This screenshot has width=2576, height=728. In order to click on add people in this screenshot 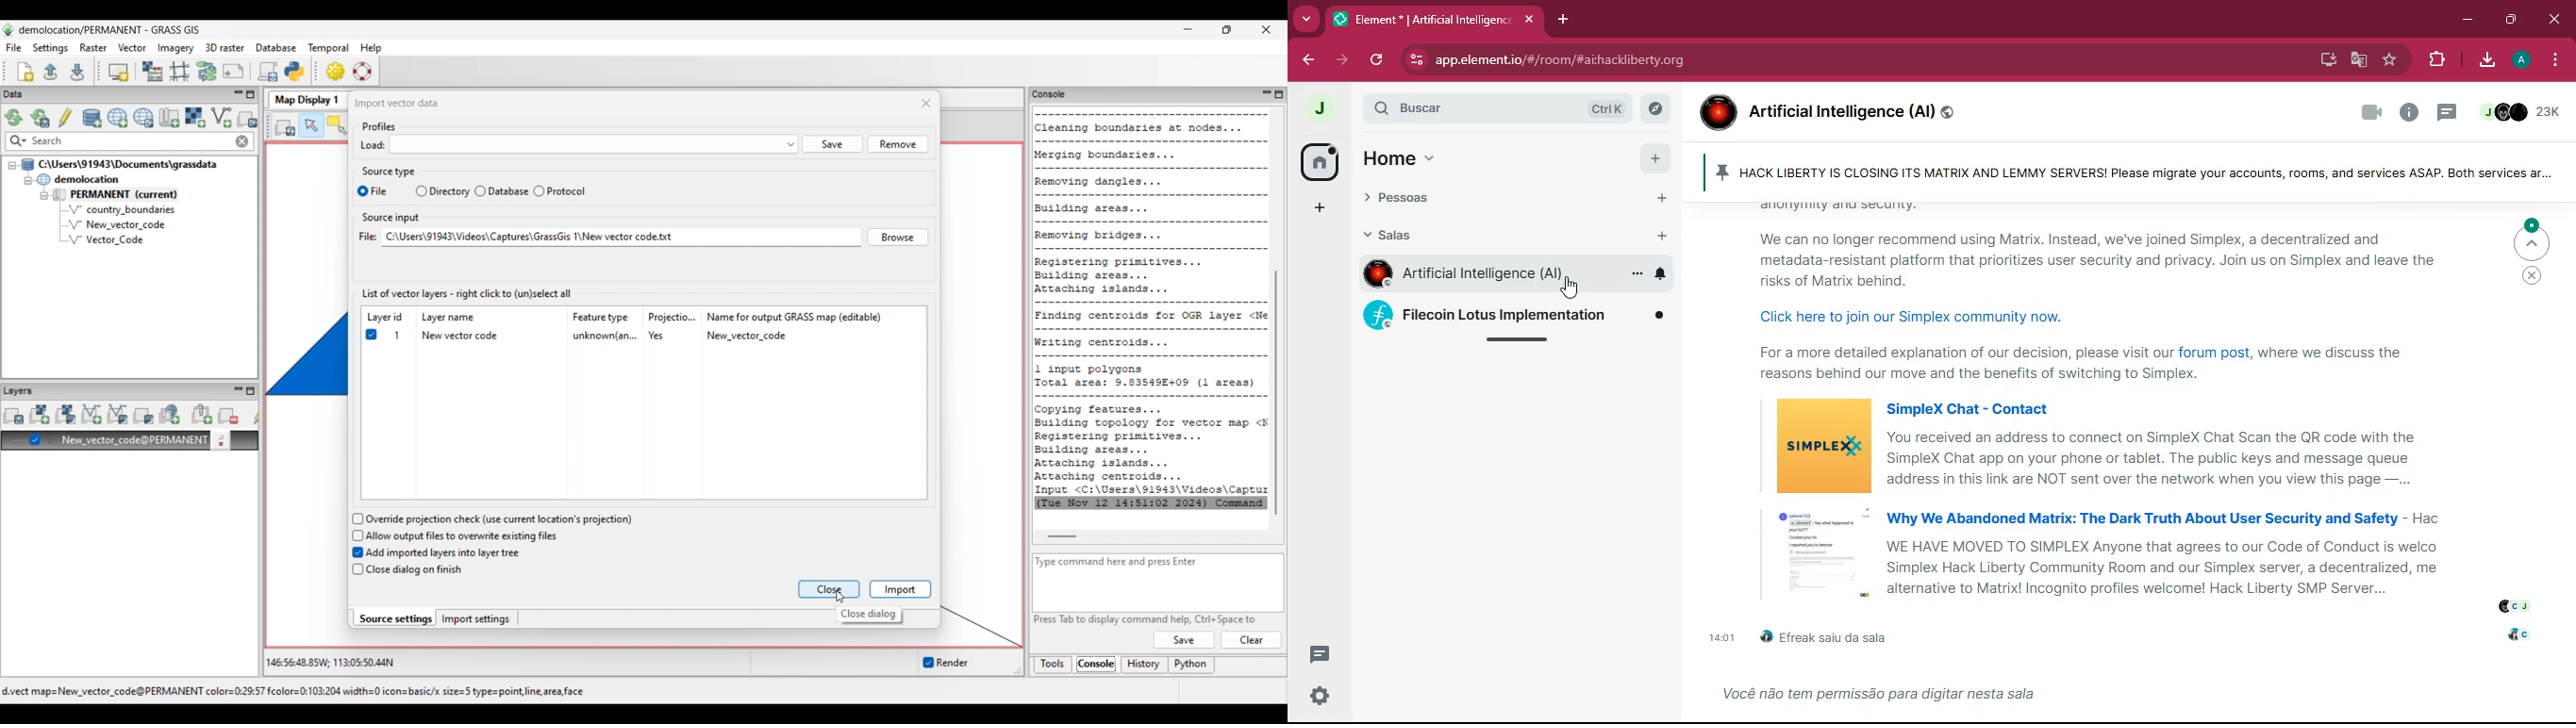, I will do `click(1660, 199)`.